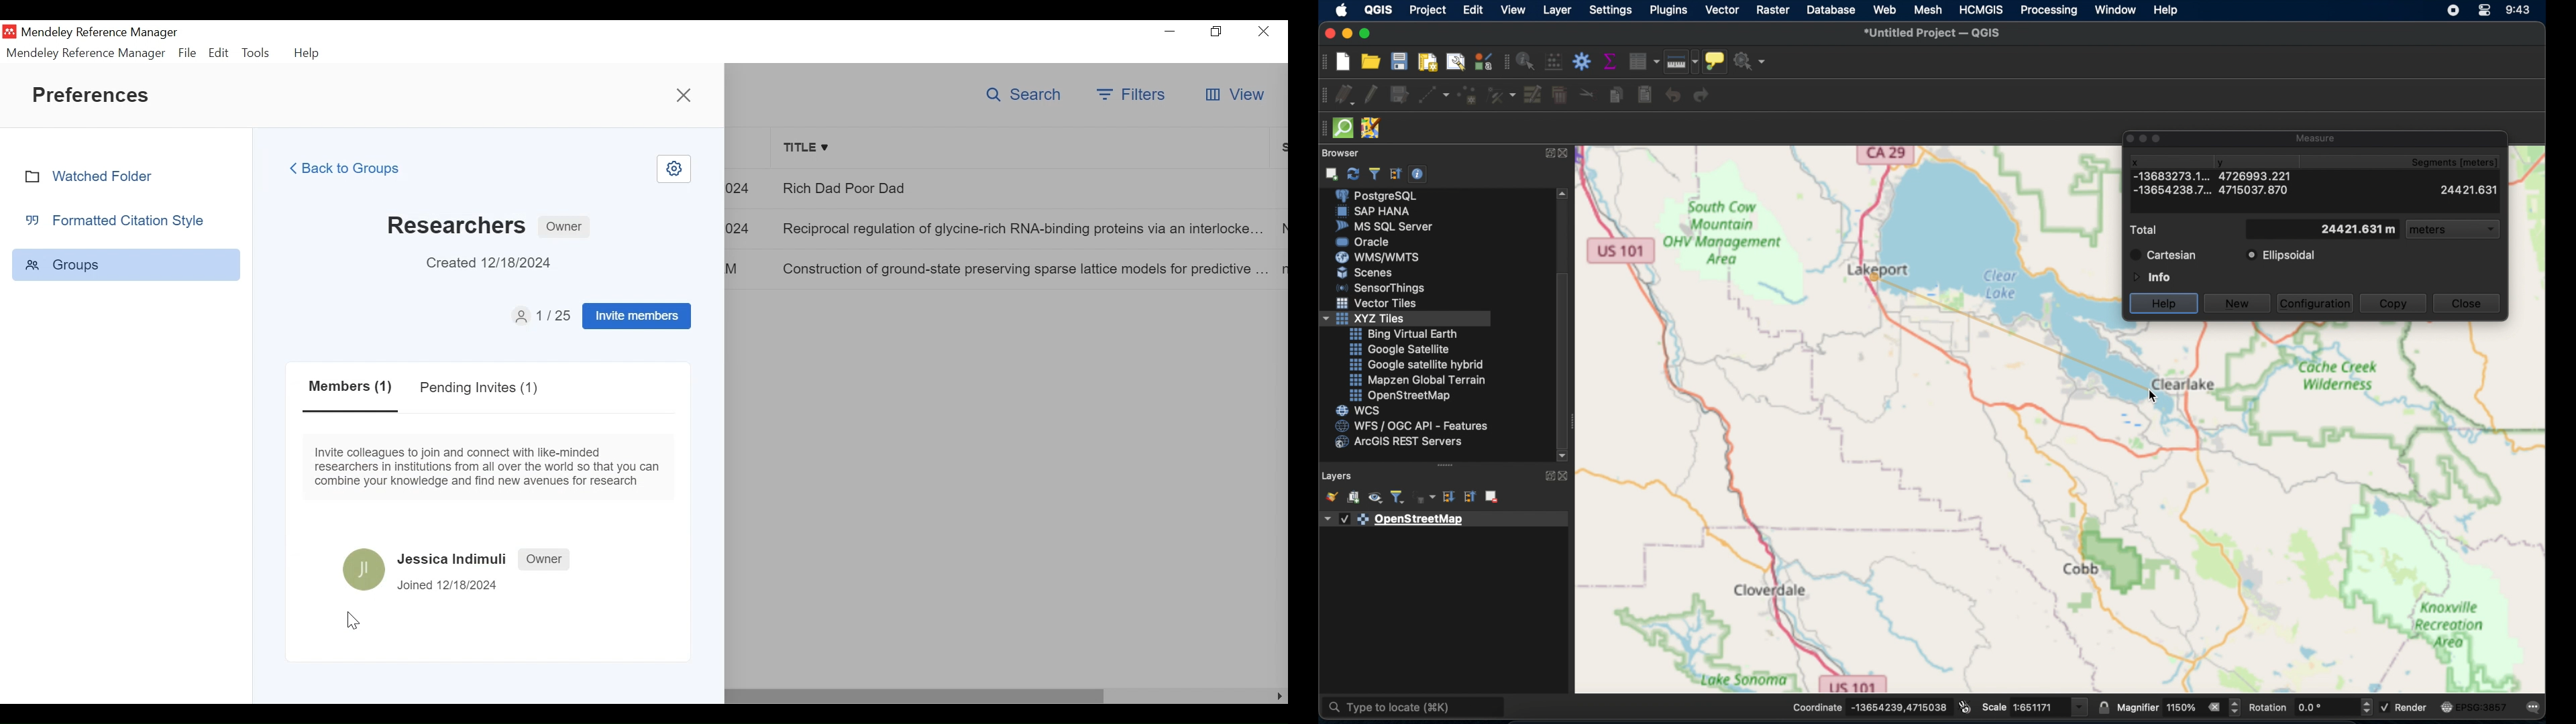  I want to click on Rich Dad Poor Dad, so click(1024, 188).